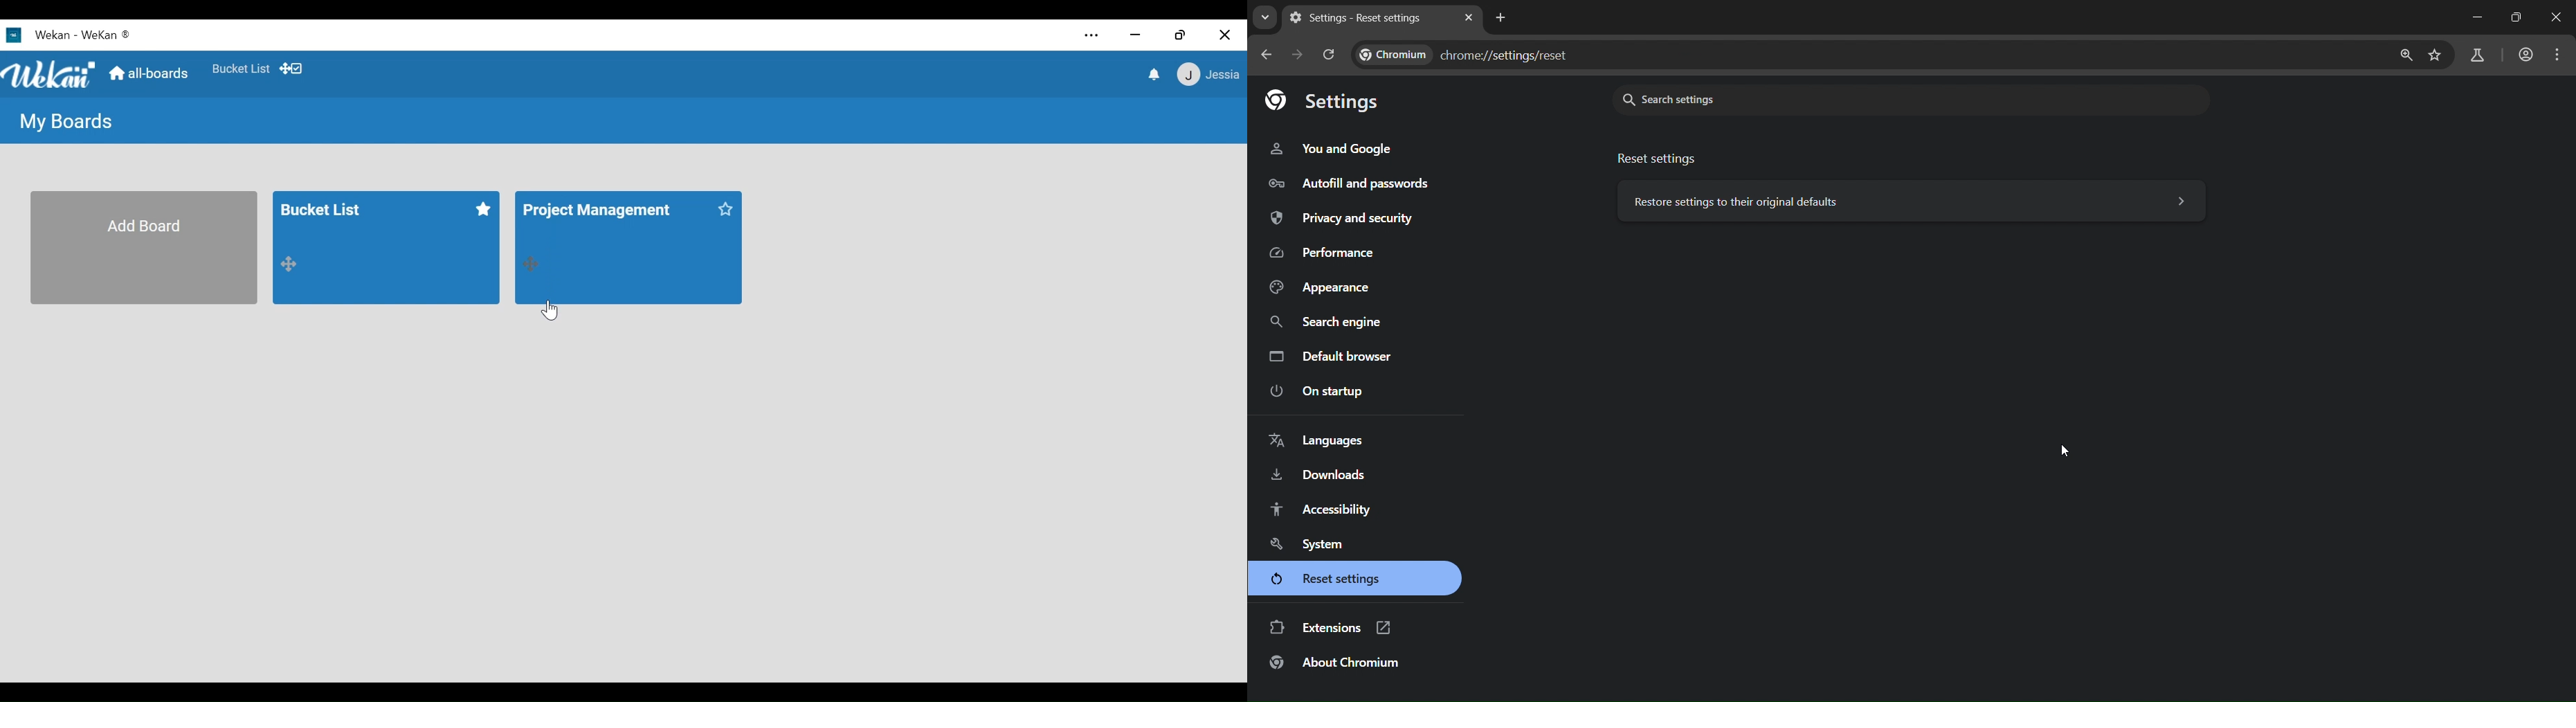 This screenshot has width=2576, height=728. Describe the element at coordinates (2066, 453) in the screenshot. I see `cursor` at that location.